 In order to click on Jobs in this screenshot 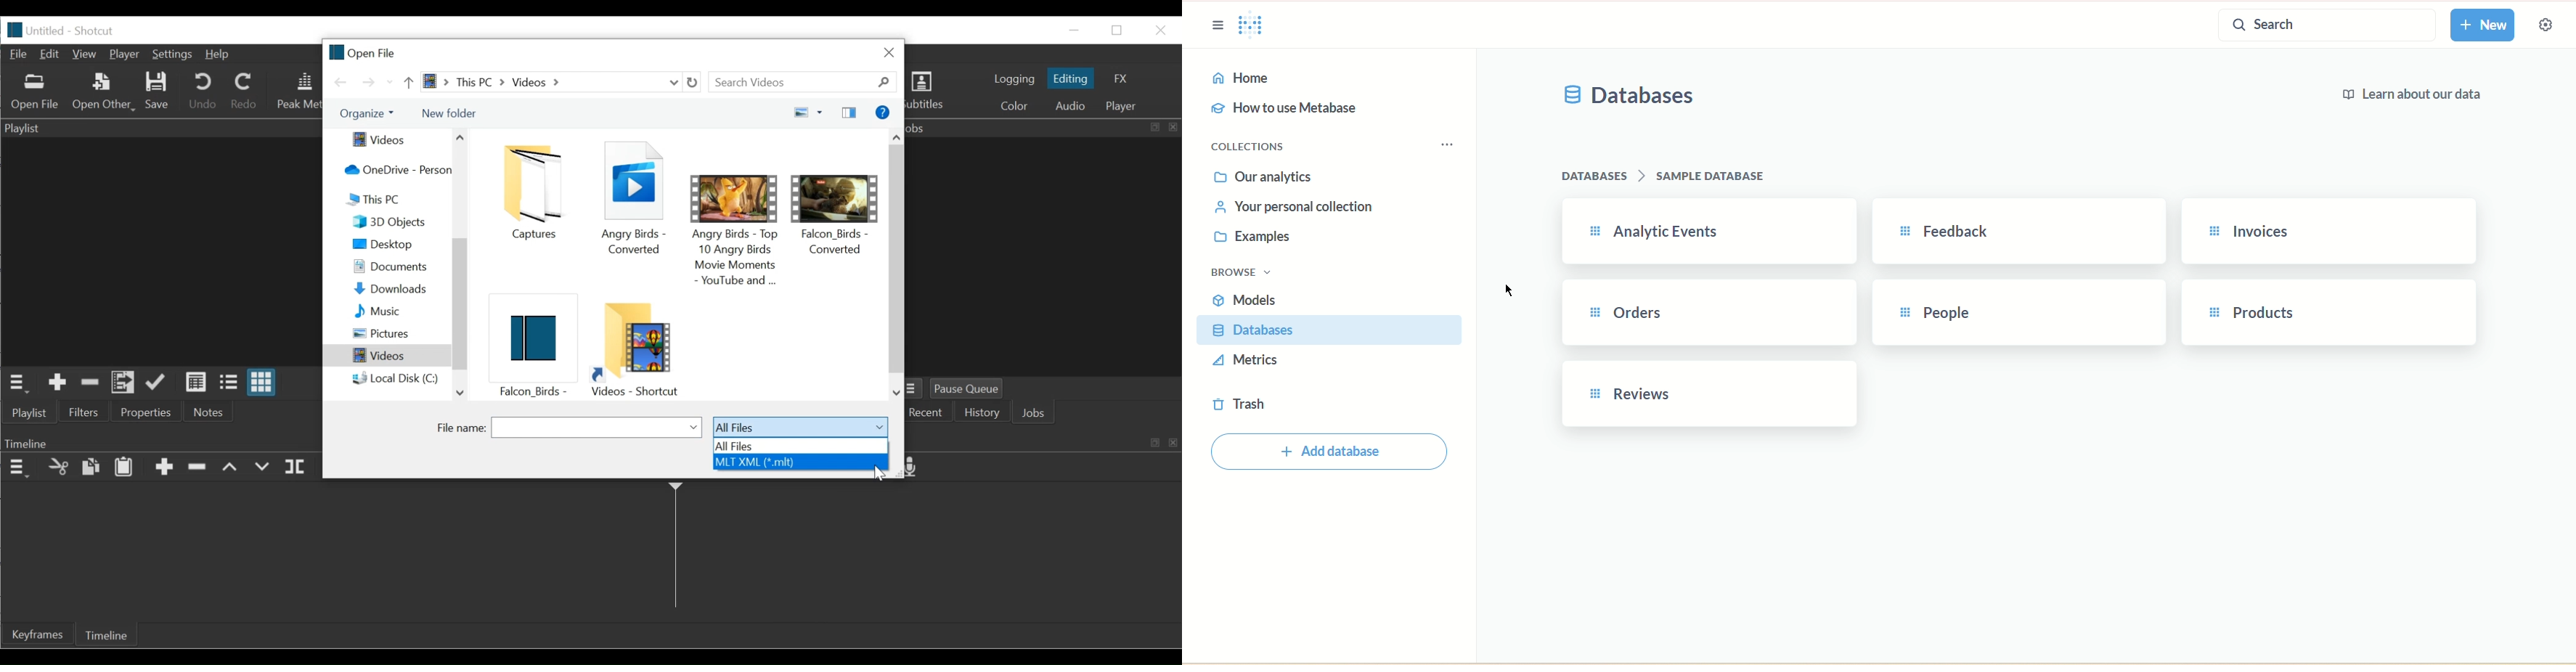, I will do `click(1037, 414)`.